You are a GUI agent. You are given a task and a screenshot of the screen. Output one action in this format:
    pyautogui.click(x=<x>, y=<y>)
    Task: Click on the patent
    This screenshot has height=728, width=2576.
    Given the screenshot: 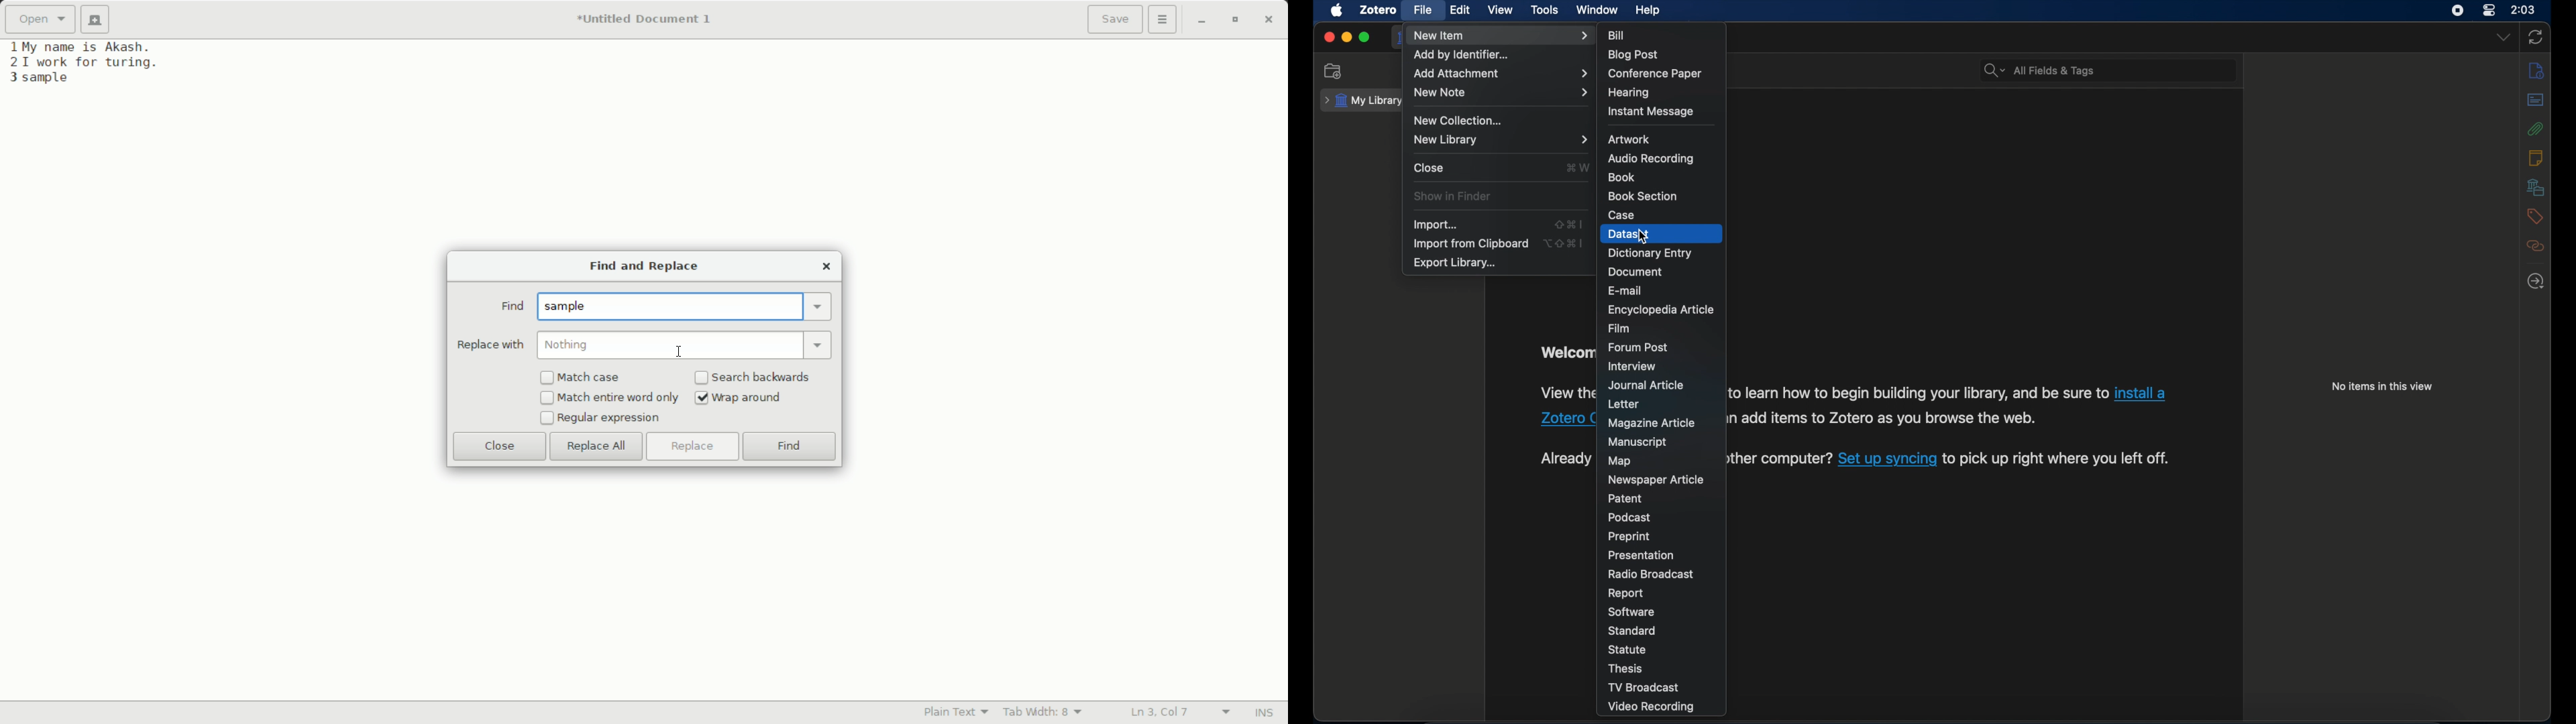 What is the action you would take?
    pyautogui.click(x=1625, y=498)
    